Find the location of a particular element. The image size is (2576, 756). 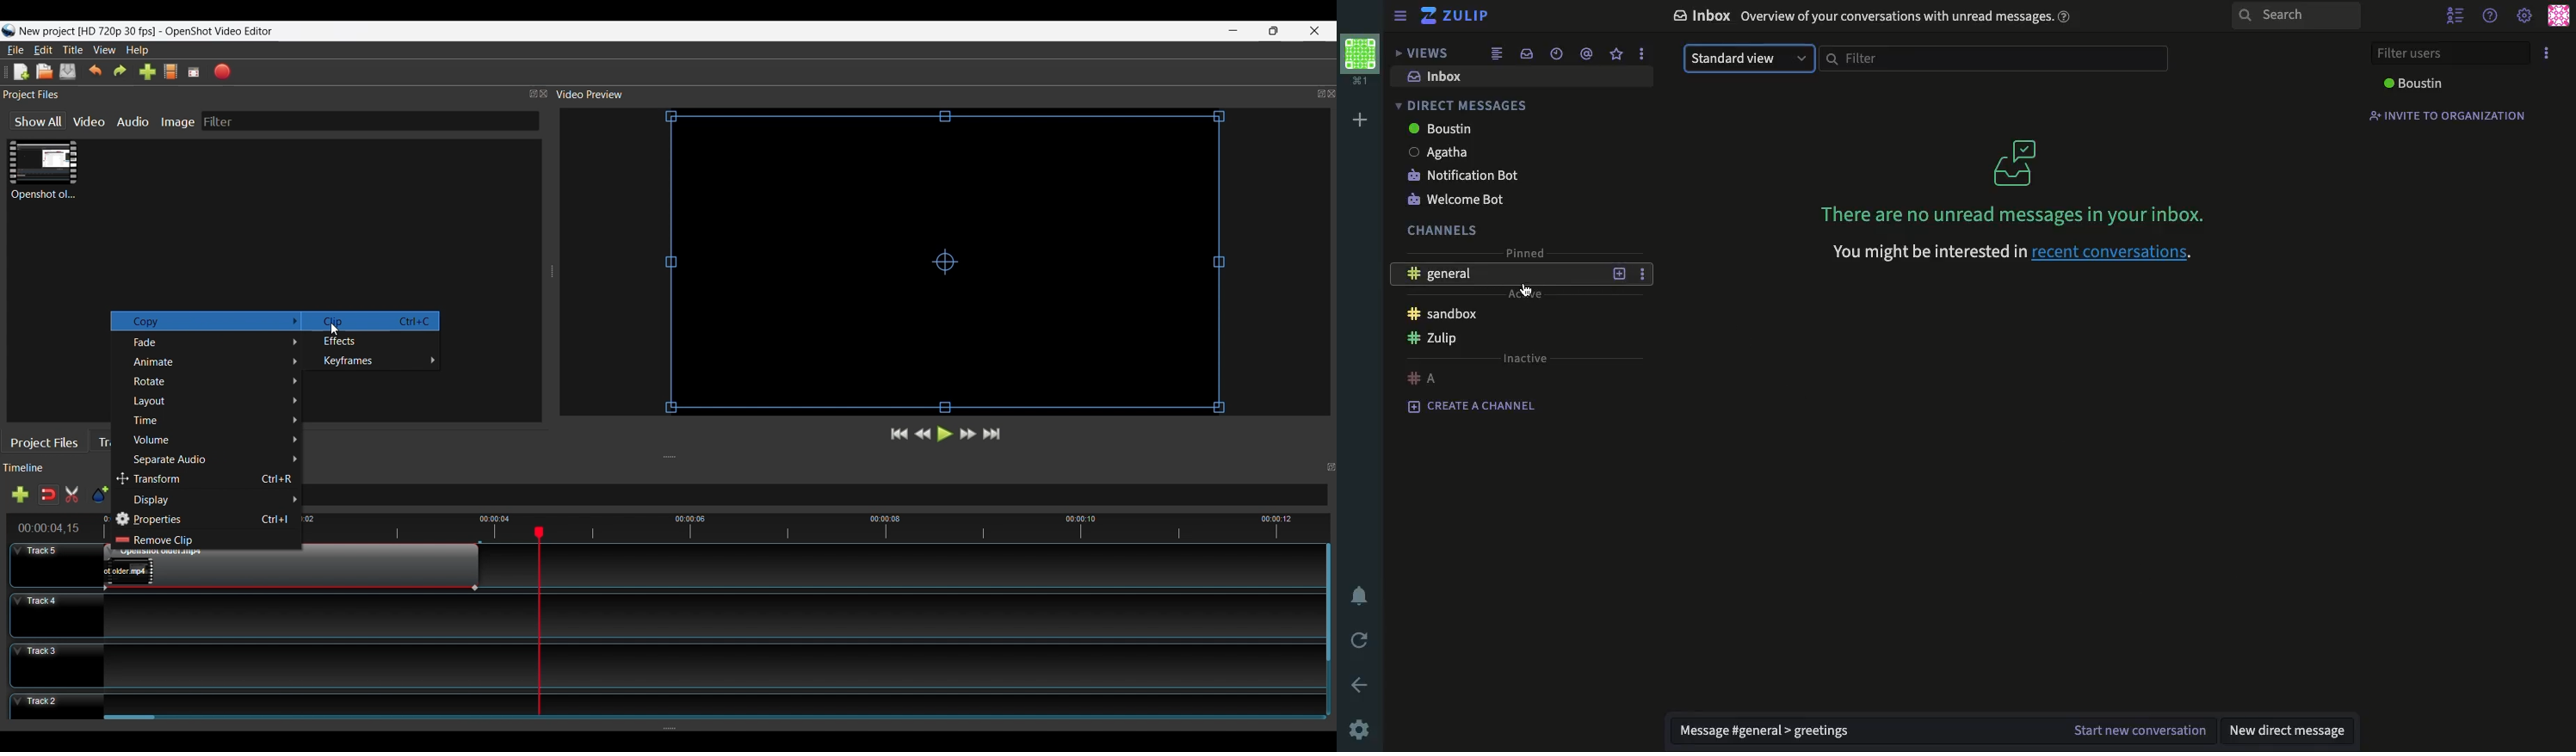

Show All is located at coordinates (33, 122).